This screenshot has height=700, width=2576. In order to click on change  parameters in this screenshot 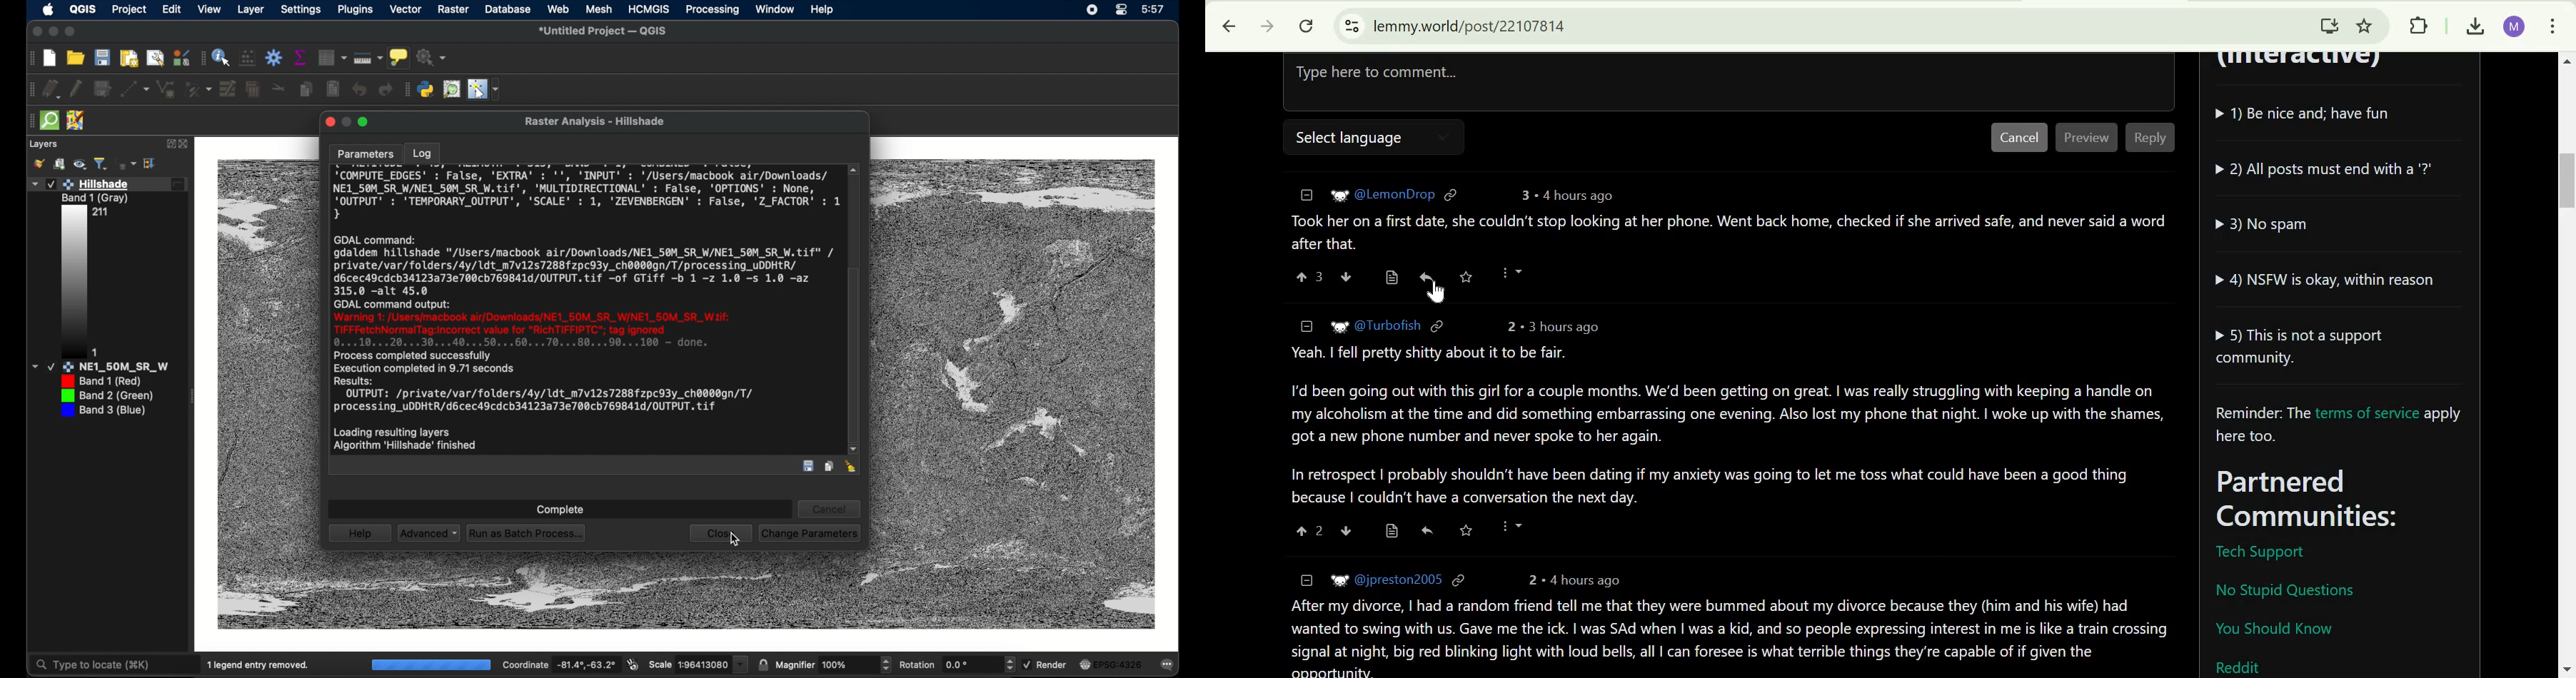, I will do `click(810, 532)`.